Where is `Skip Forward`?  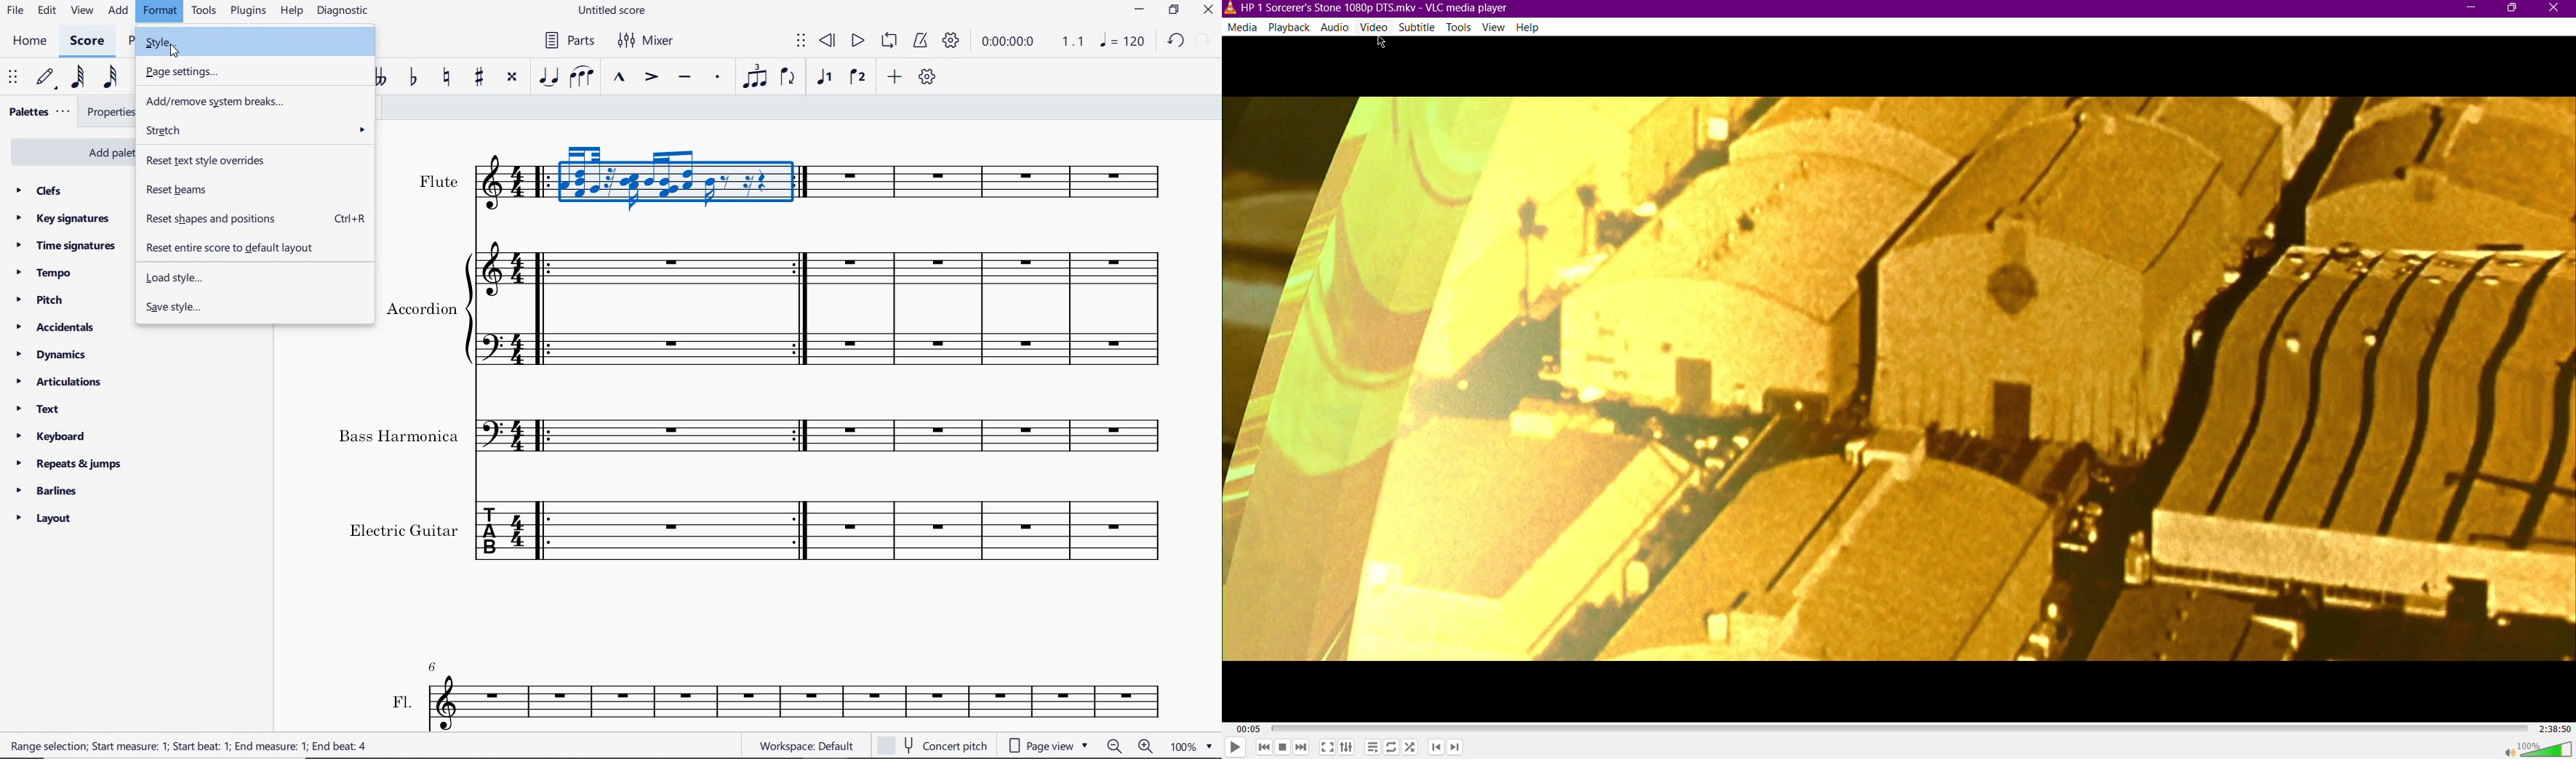 Skip Forward is located at coordinates (1303, 746).